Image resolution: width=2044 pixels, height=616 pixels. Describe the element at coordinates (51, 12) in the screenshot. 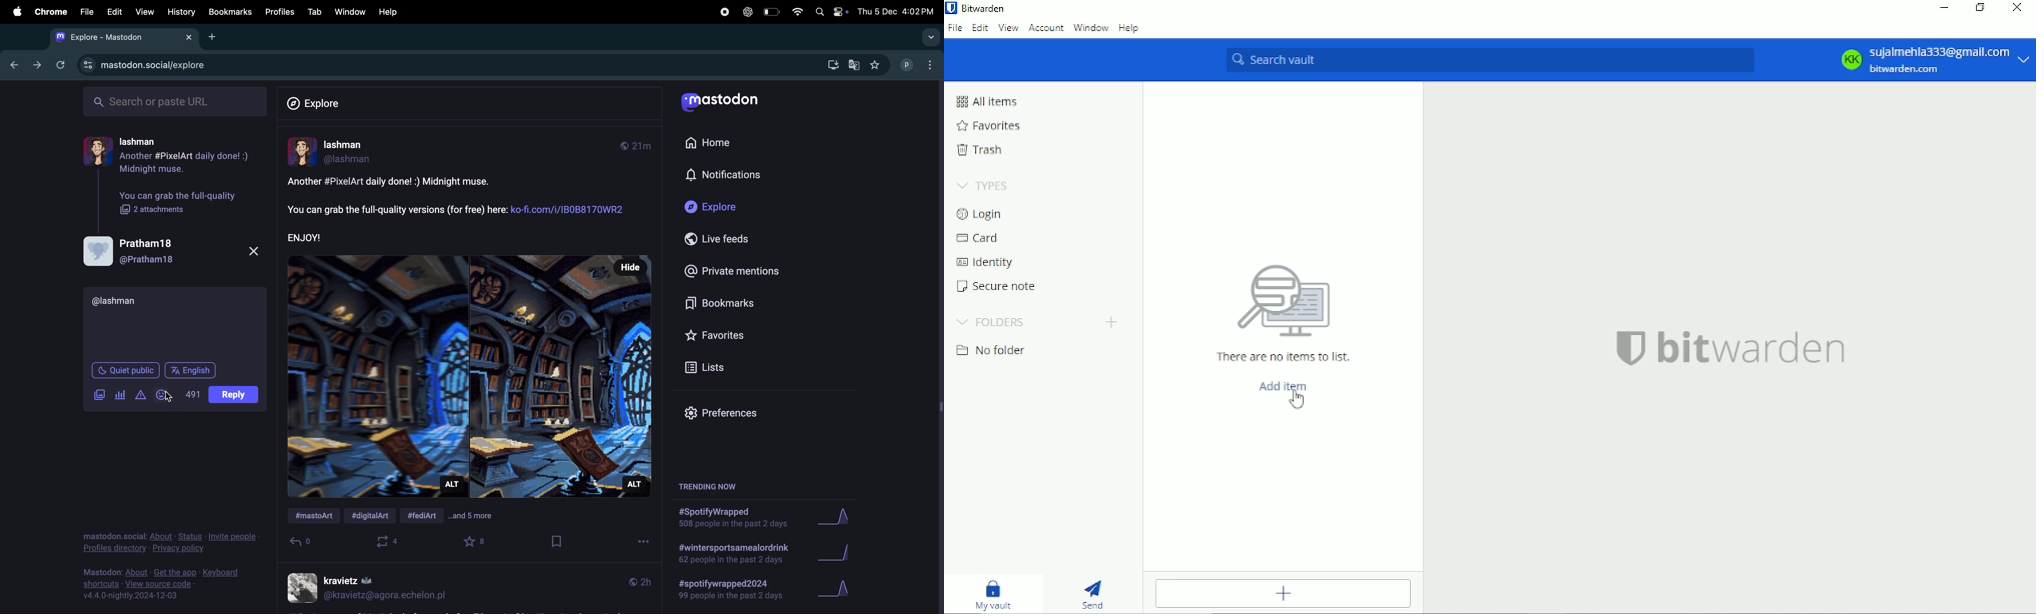

I see `chrome` at that location.